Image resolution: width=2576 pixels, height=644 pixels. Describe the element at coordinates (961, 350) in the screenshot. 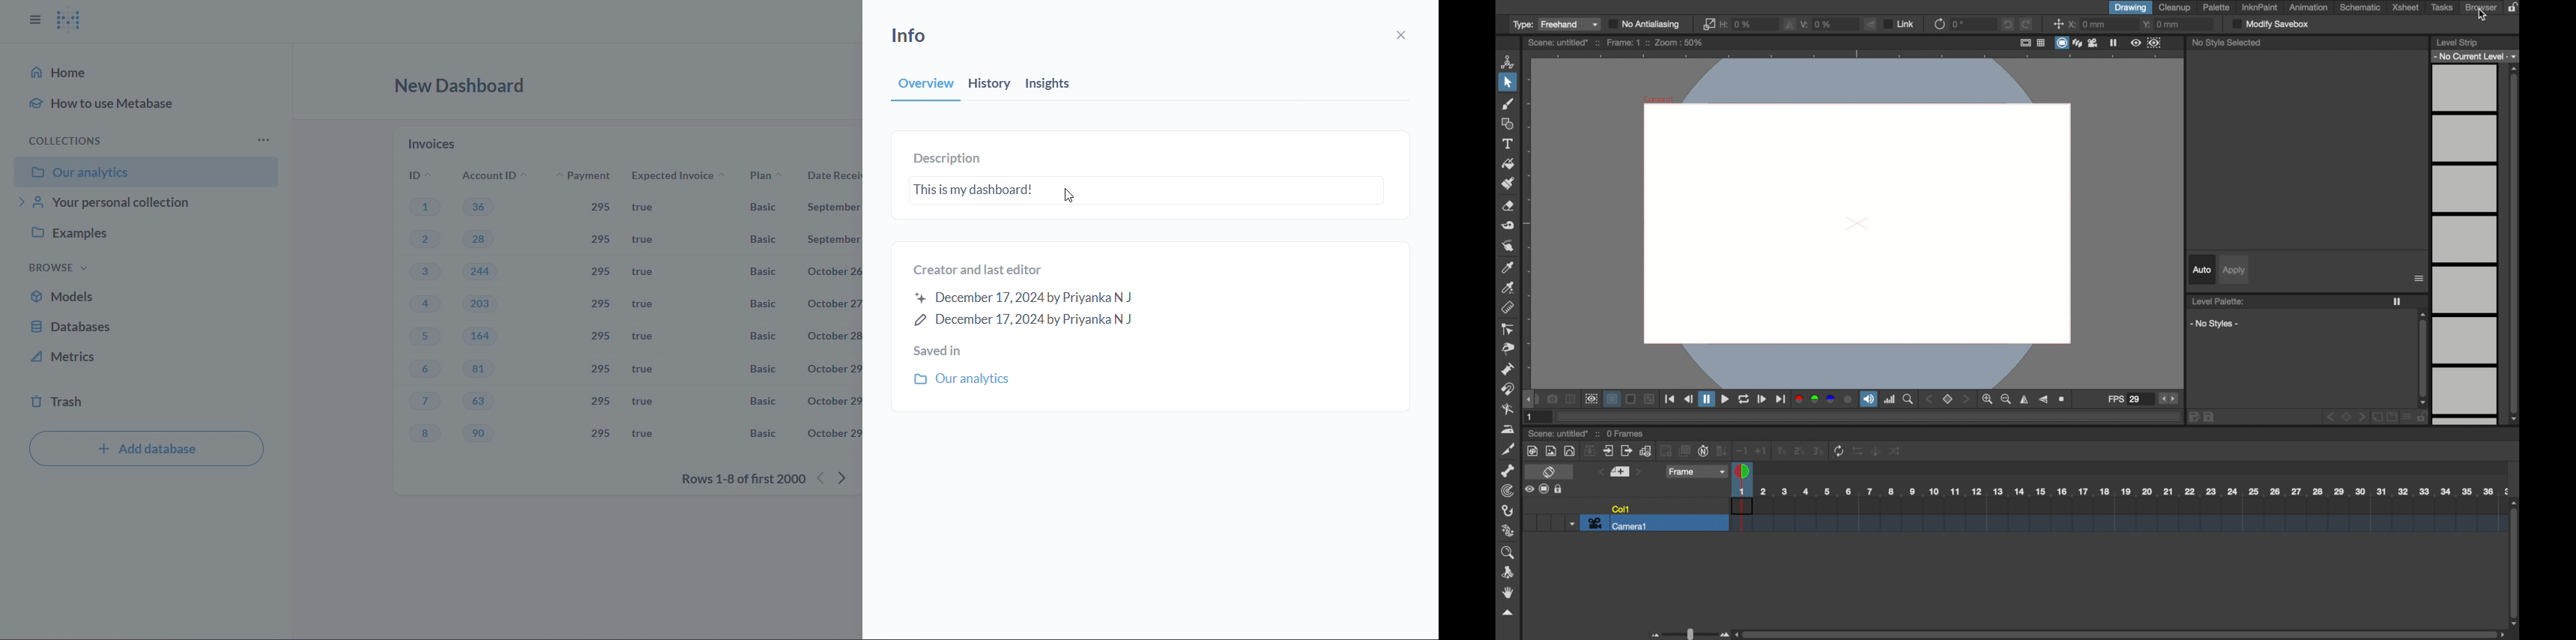

I see `saved in` at that location.